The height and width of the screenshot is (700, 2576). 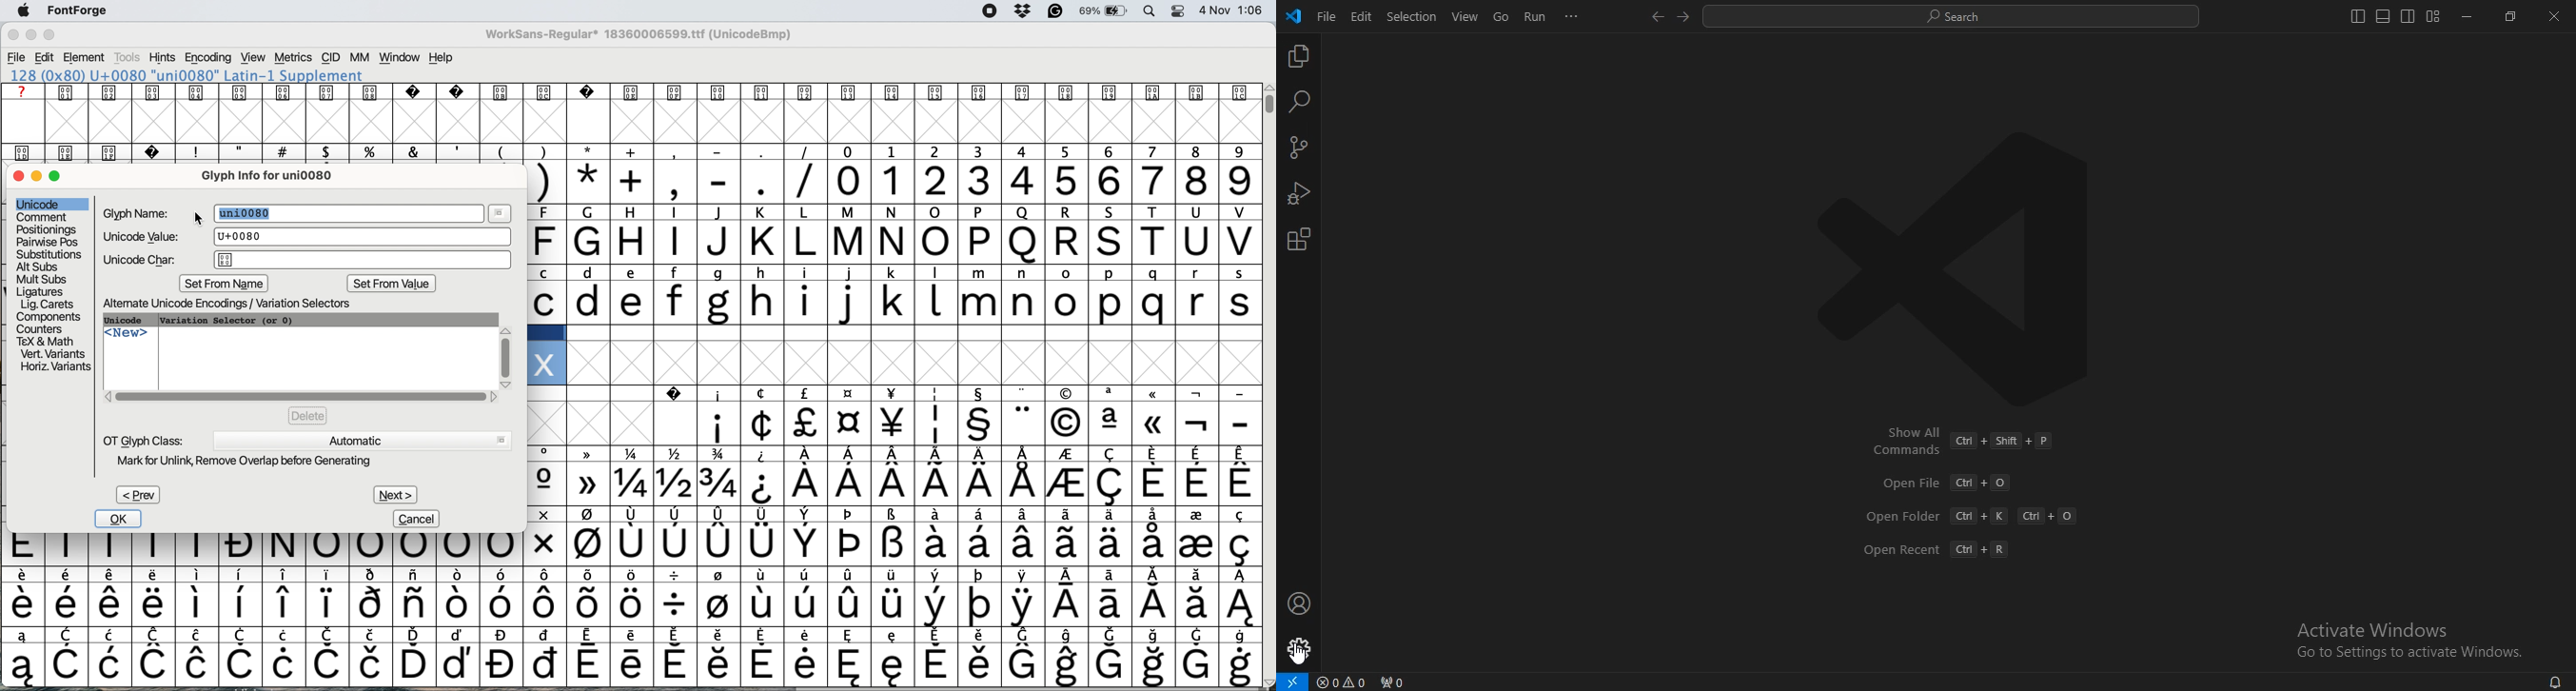 What do you see at coordinates (127, 336) in the screenshot?
I see `new` at bounding box center [127, 336].